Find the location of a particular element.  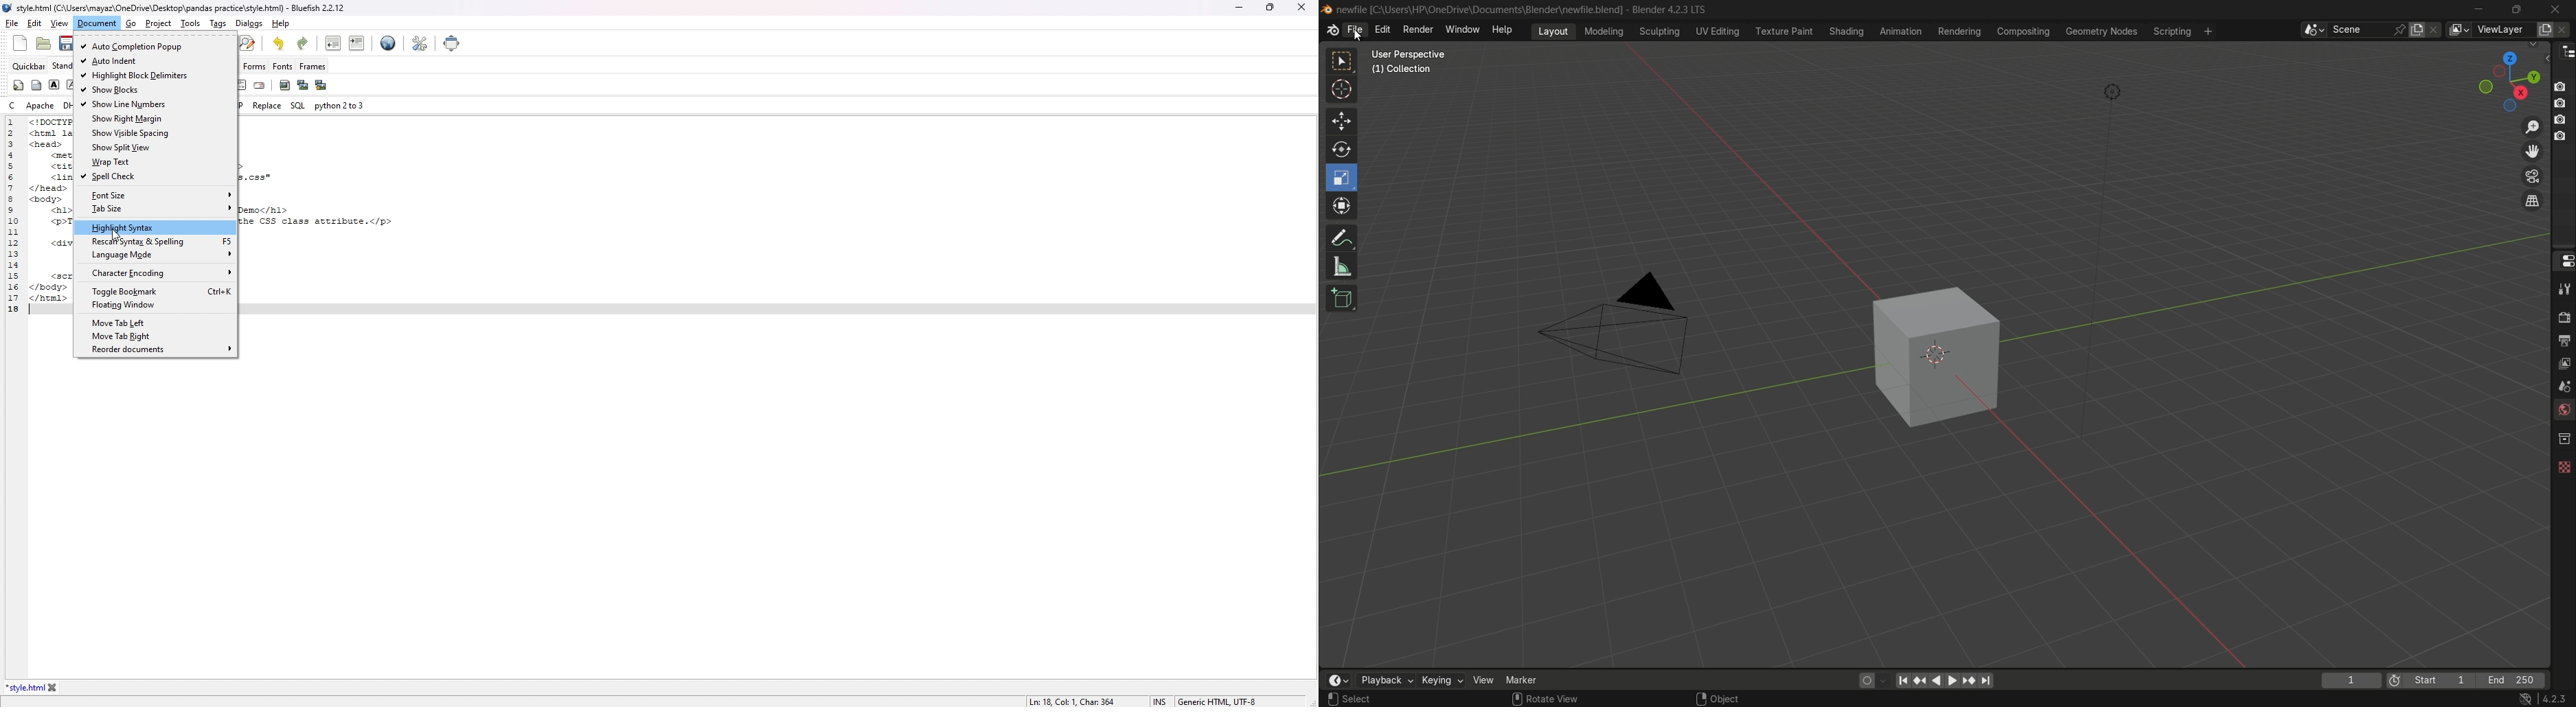

cursor is located at coordinates (1342, 92).